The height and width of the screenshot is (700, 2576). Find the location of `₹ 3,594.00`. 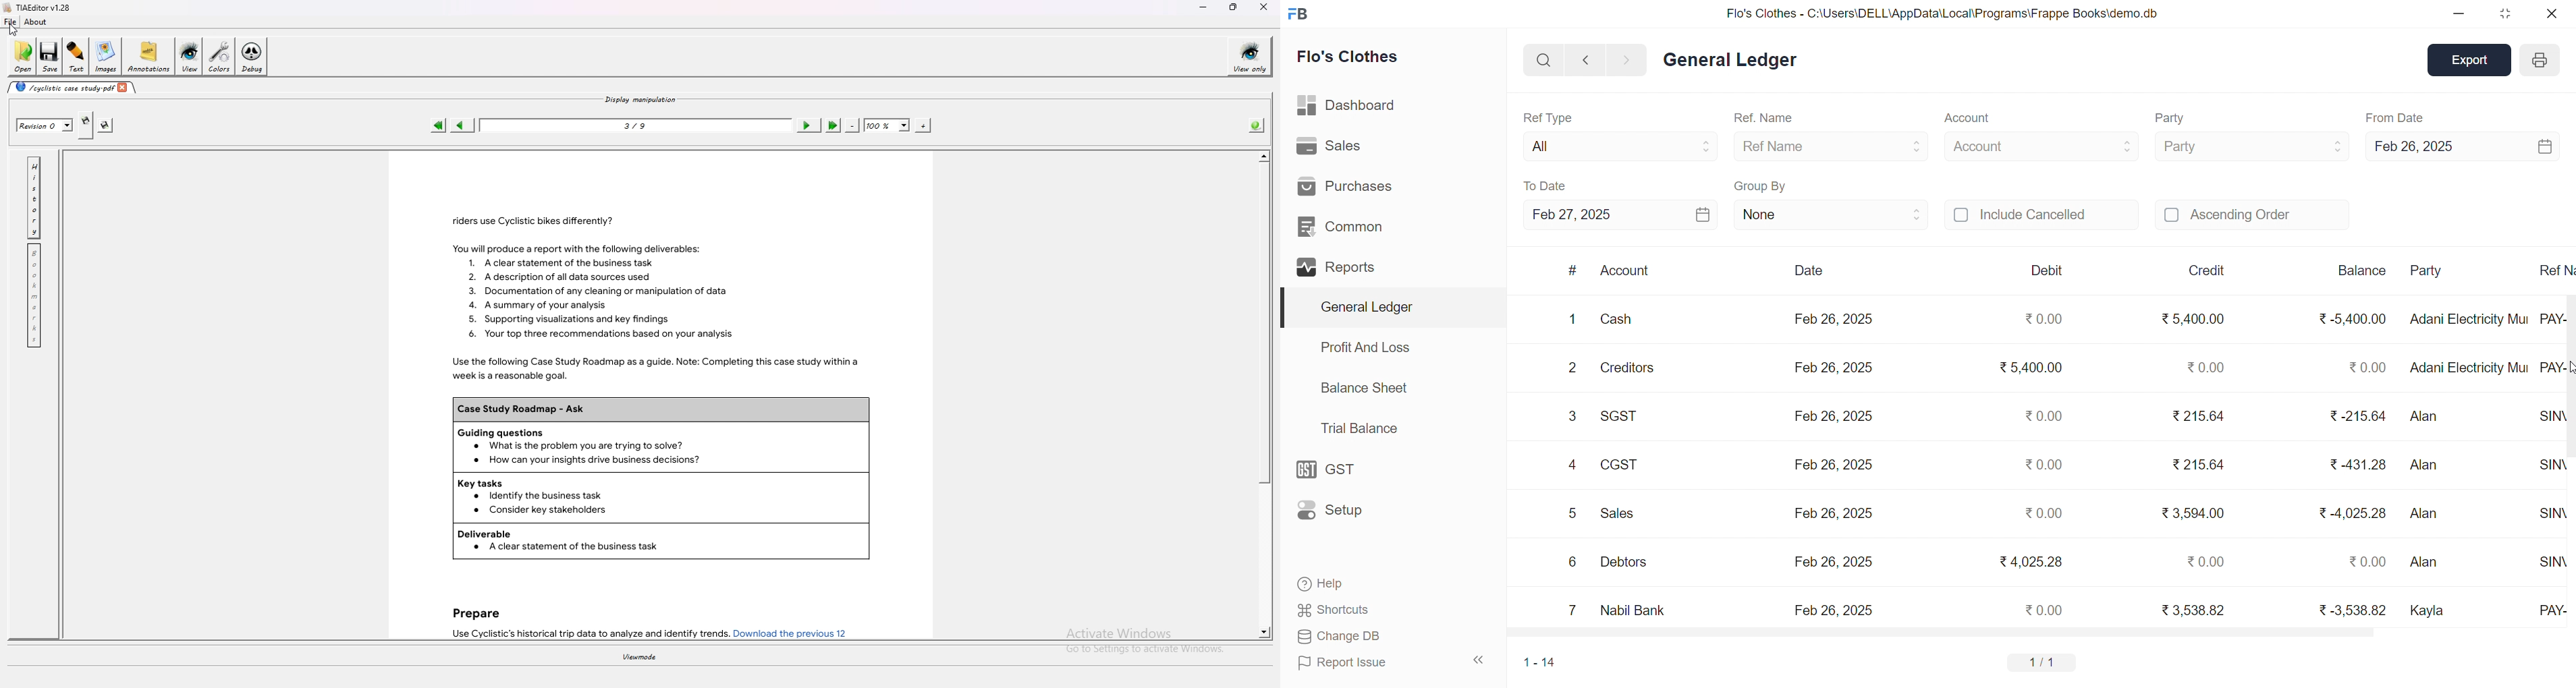

₹ 3,594.00 is located at coordinates (2194, 511).